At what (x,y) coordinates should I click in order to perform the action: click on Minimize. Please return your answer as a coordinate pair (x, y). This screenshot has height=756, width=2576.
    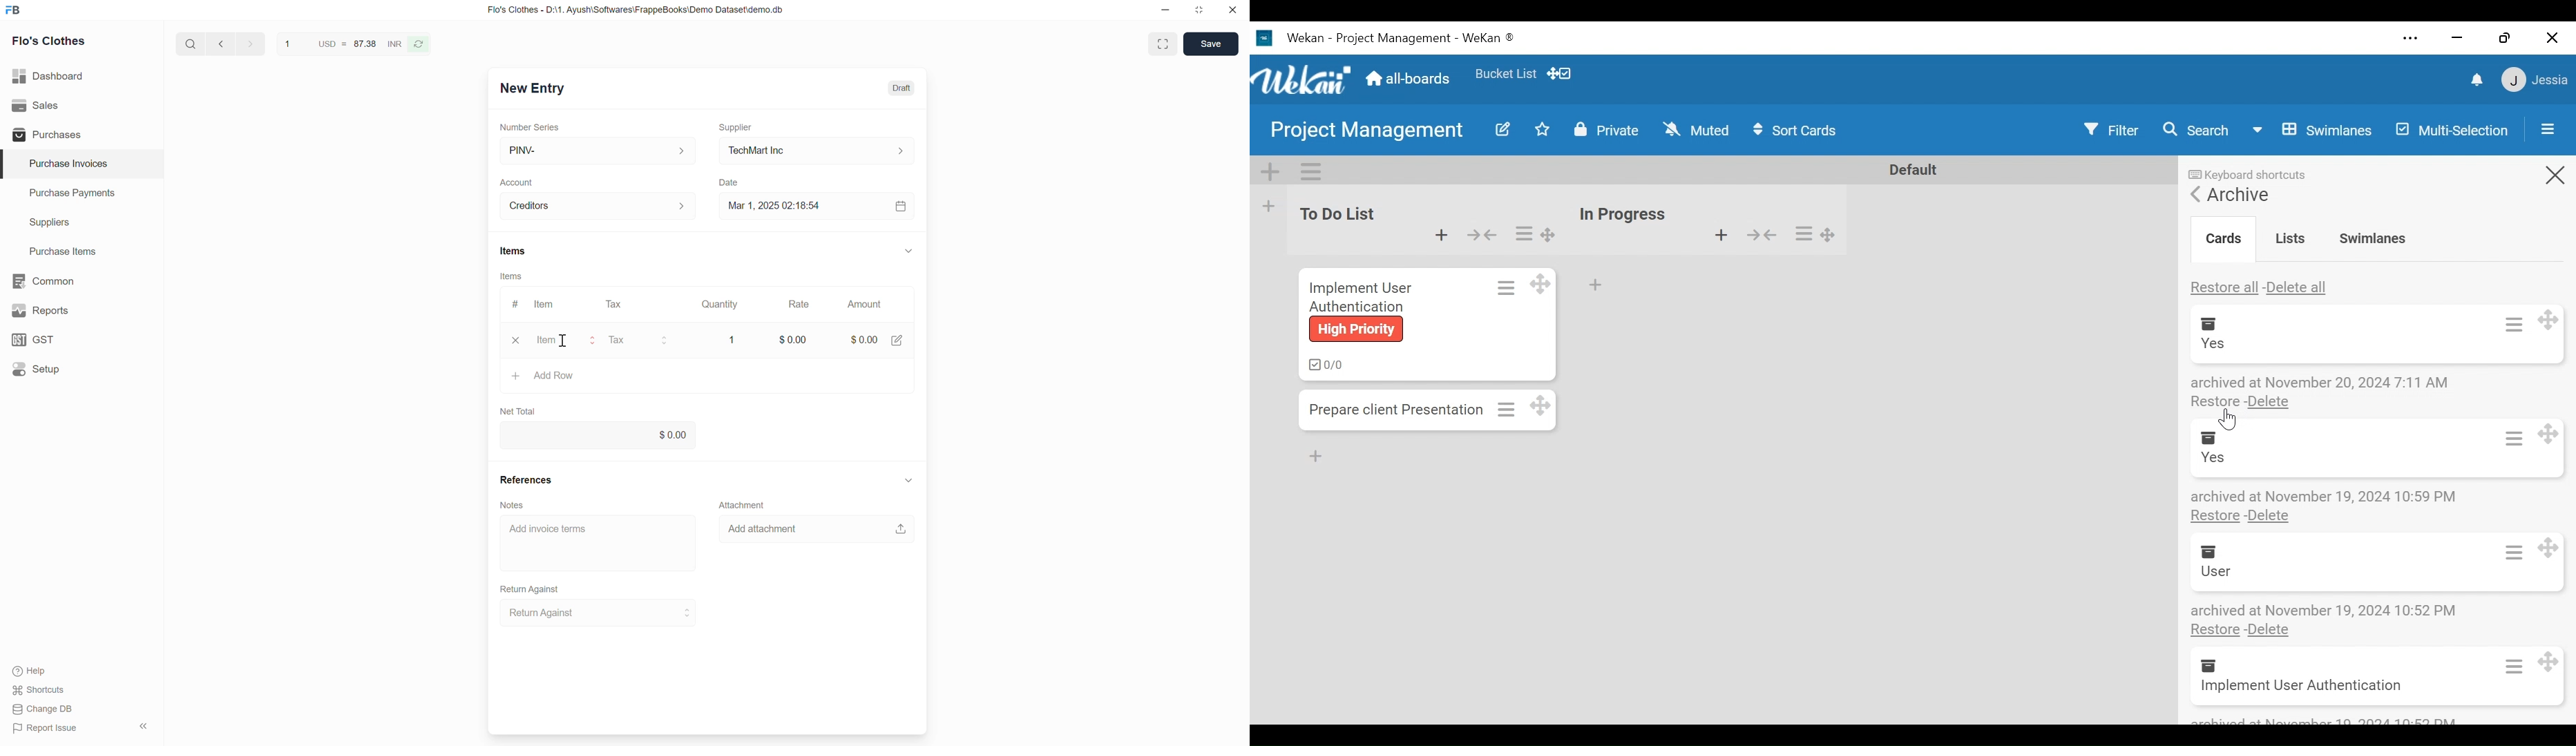
    Looking at the image, I should click on (1165, 10).